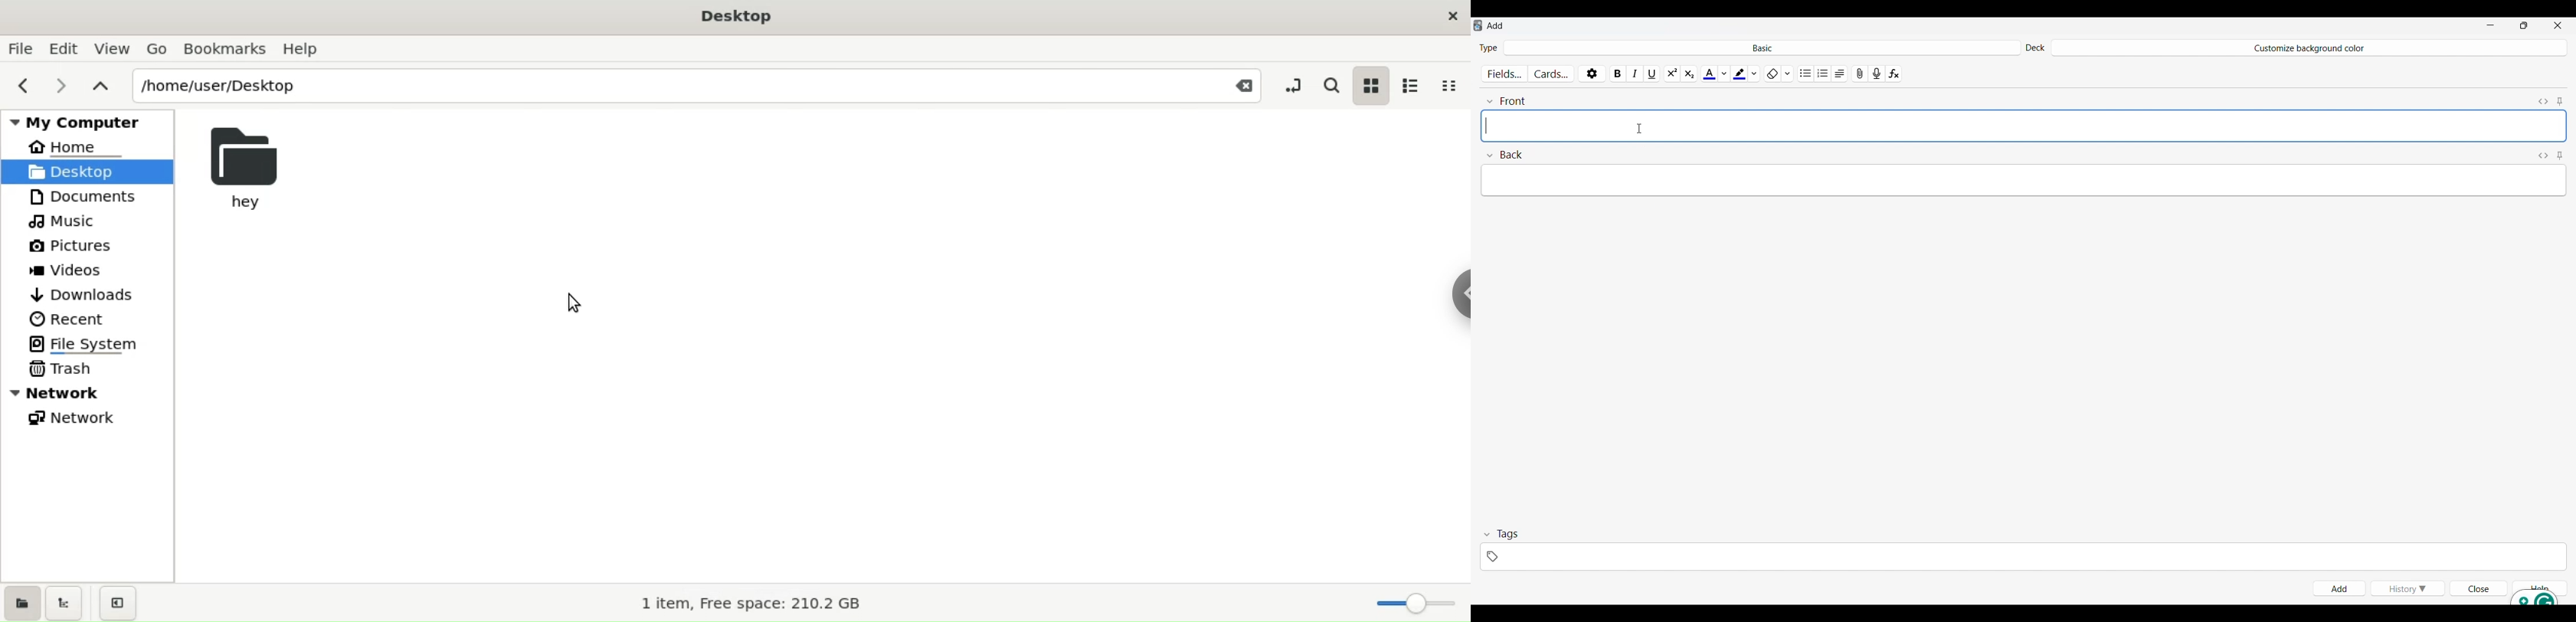 The image size is (2576, 644). I want to click on Alignment, so click(1840, 72).